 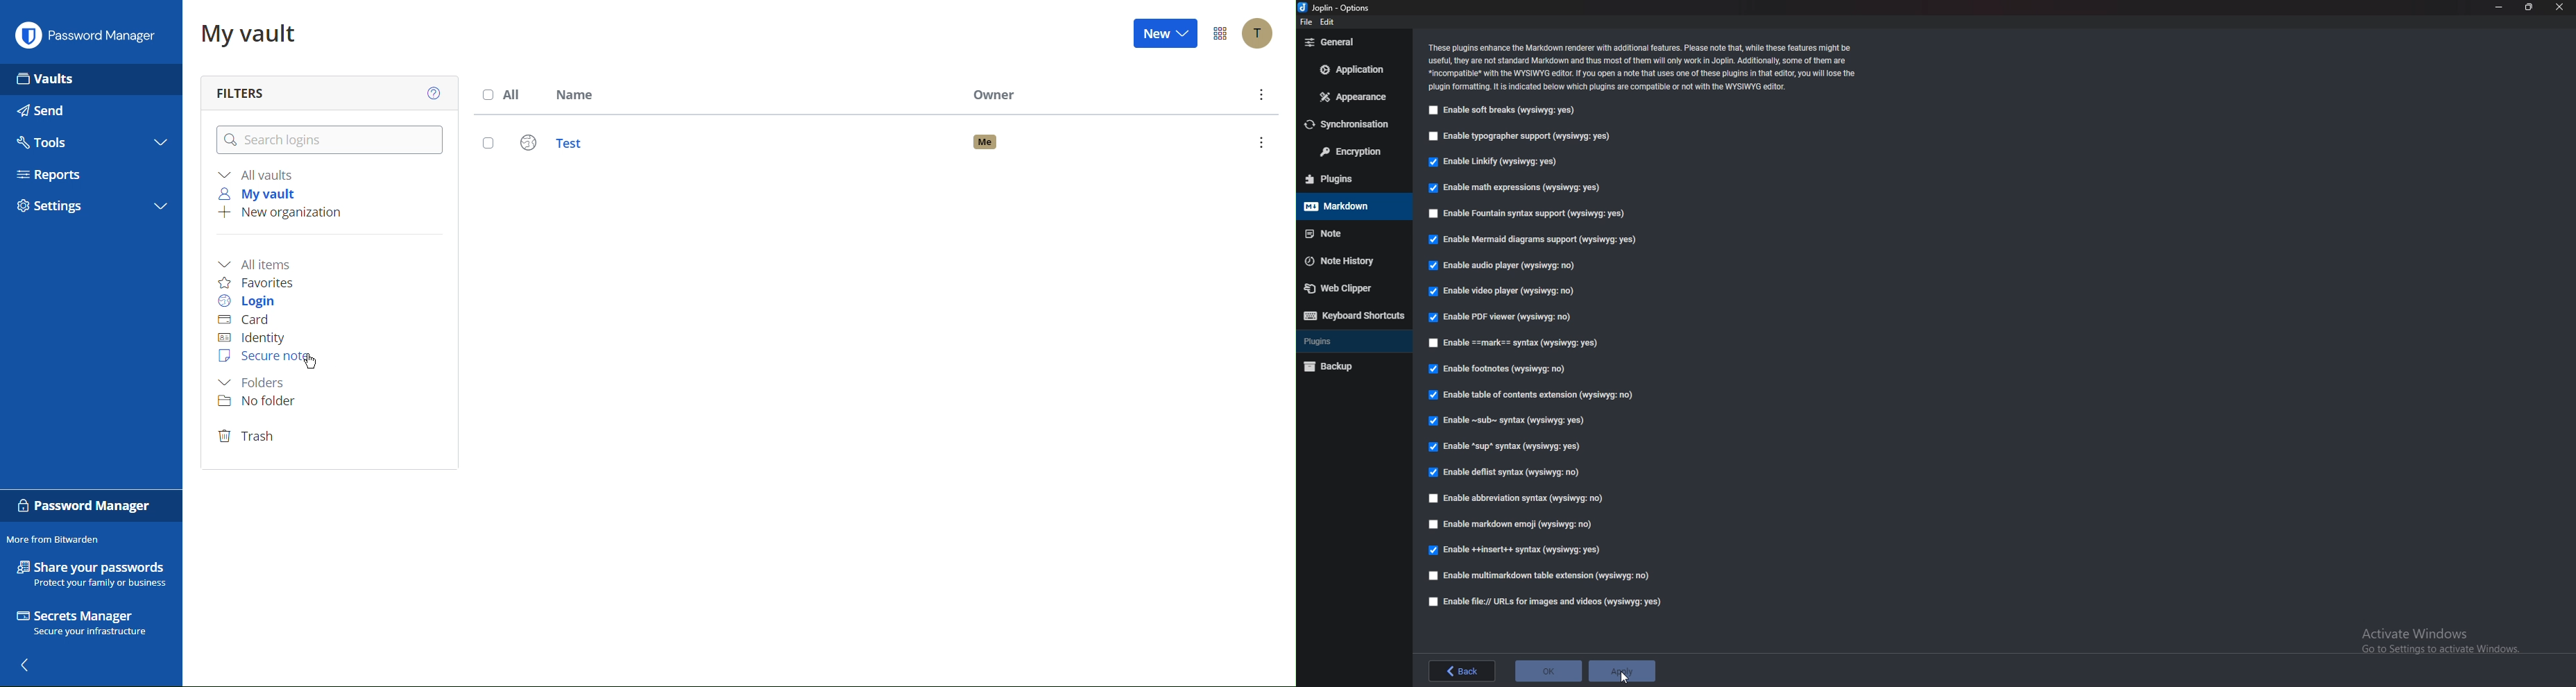 What do you see at coordinates (47, 142) in the screenshot?
I see `Tools` at bounding box center [47, 142].